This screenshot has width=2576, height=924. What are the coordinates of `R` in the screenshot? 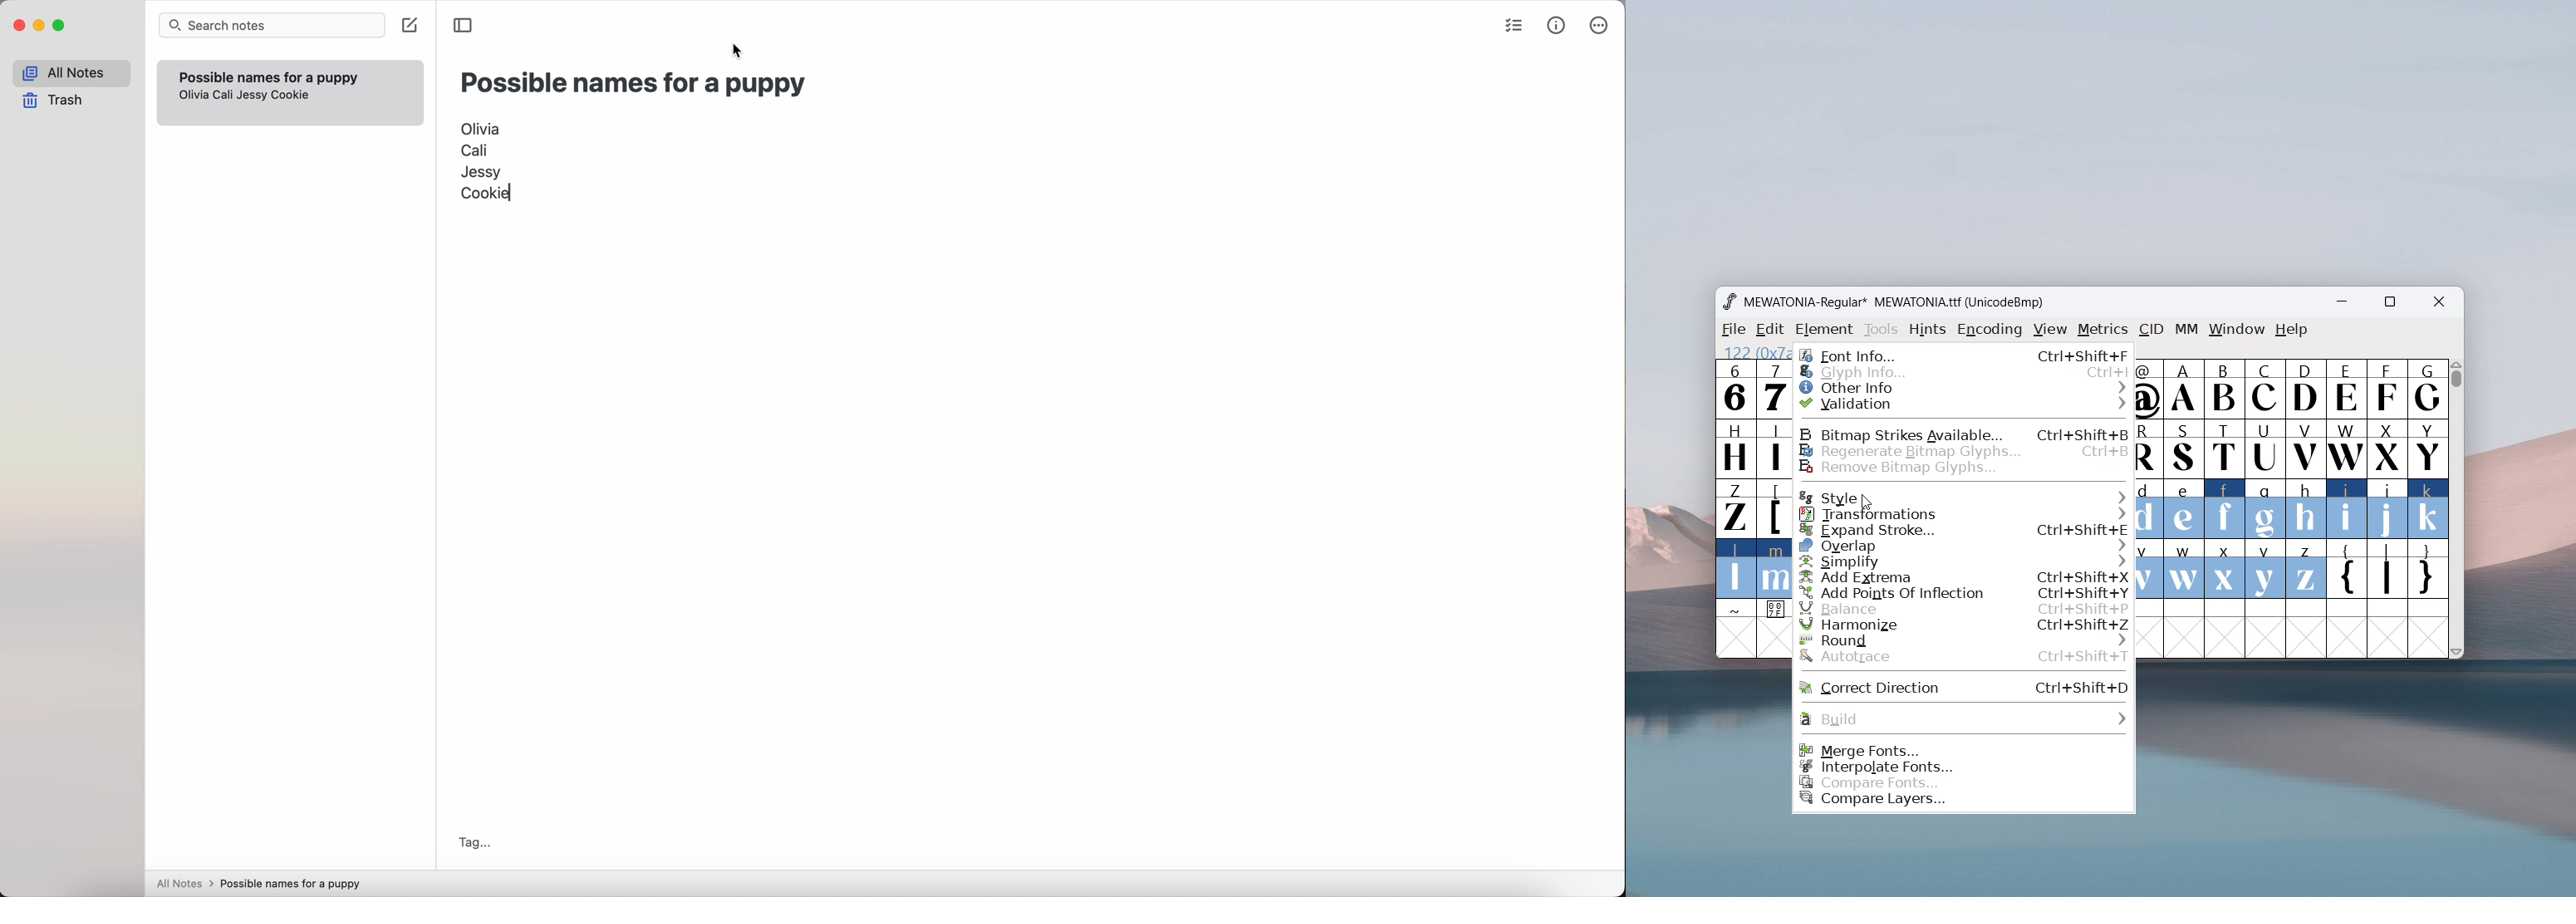 It's located at (2150, 450).